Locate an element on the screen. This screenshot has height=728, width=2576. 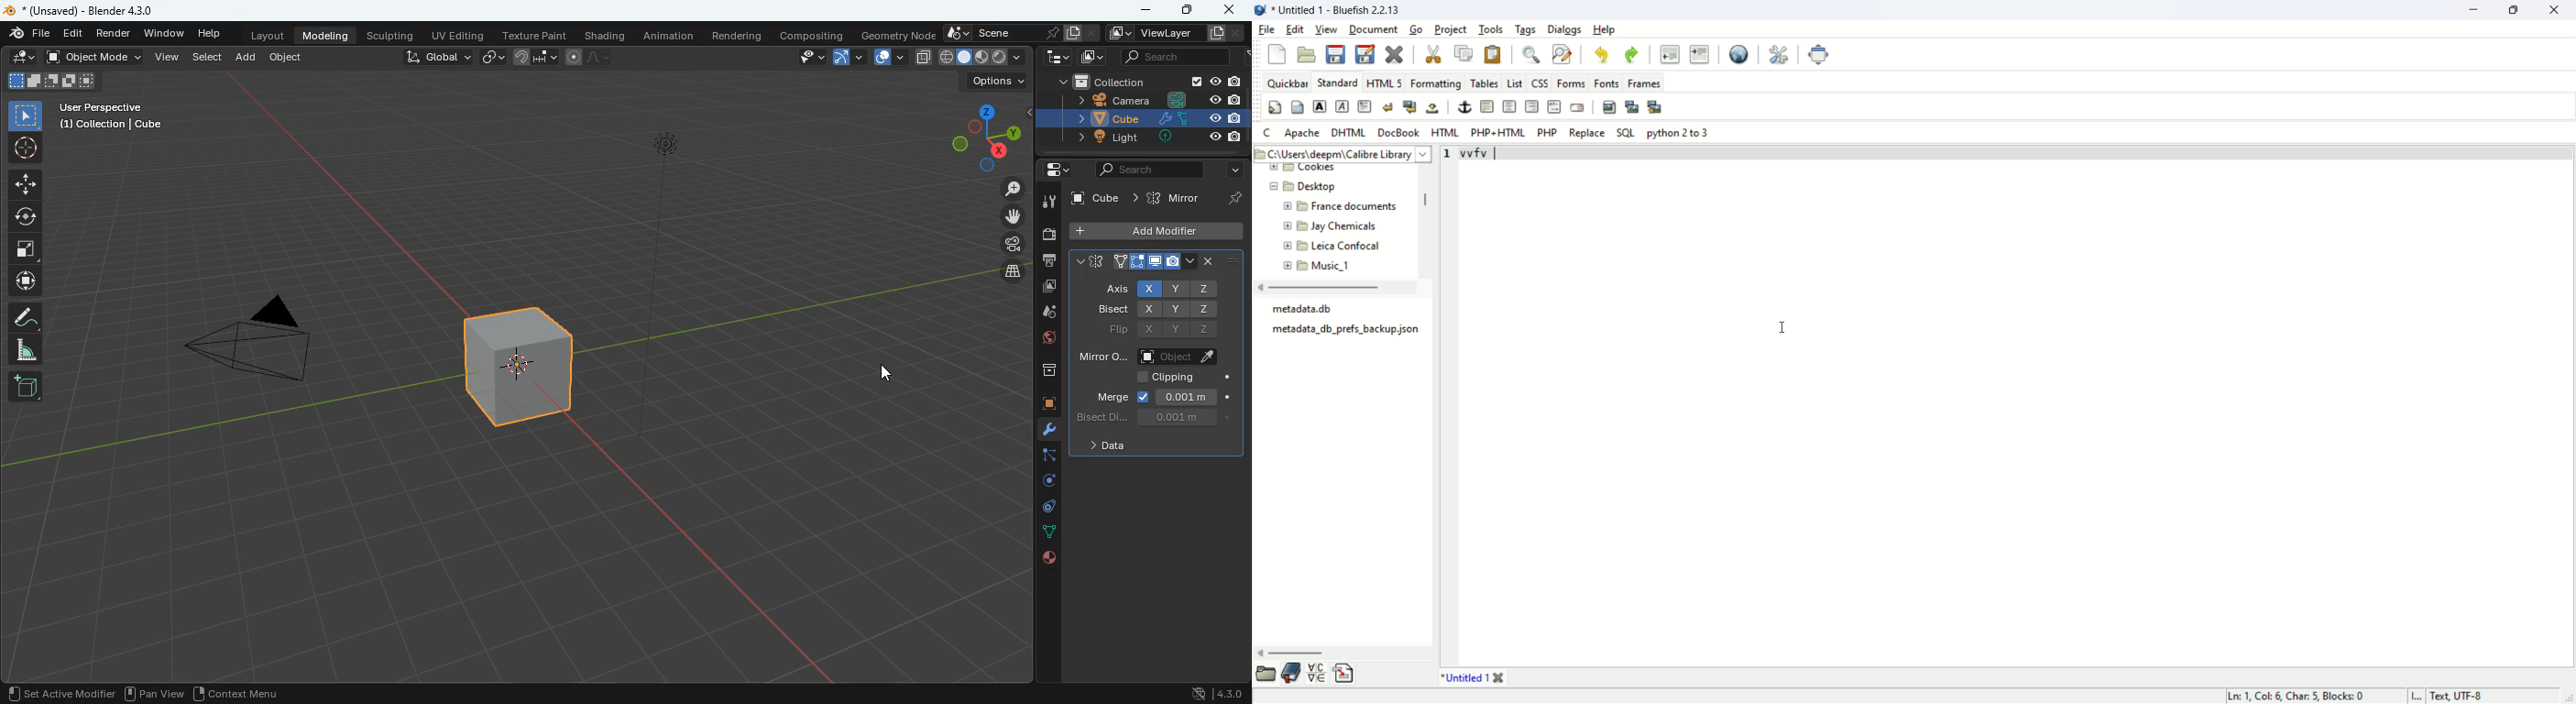
cube is located at coordinates (1040, 404).